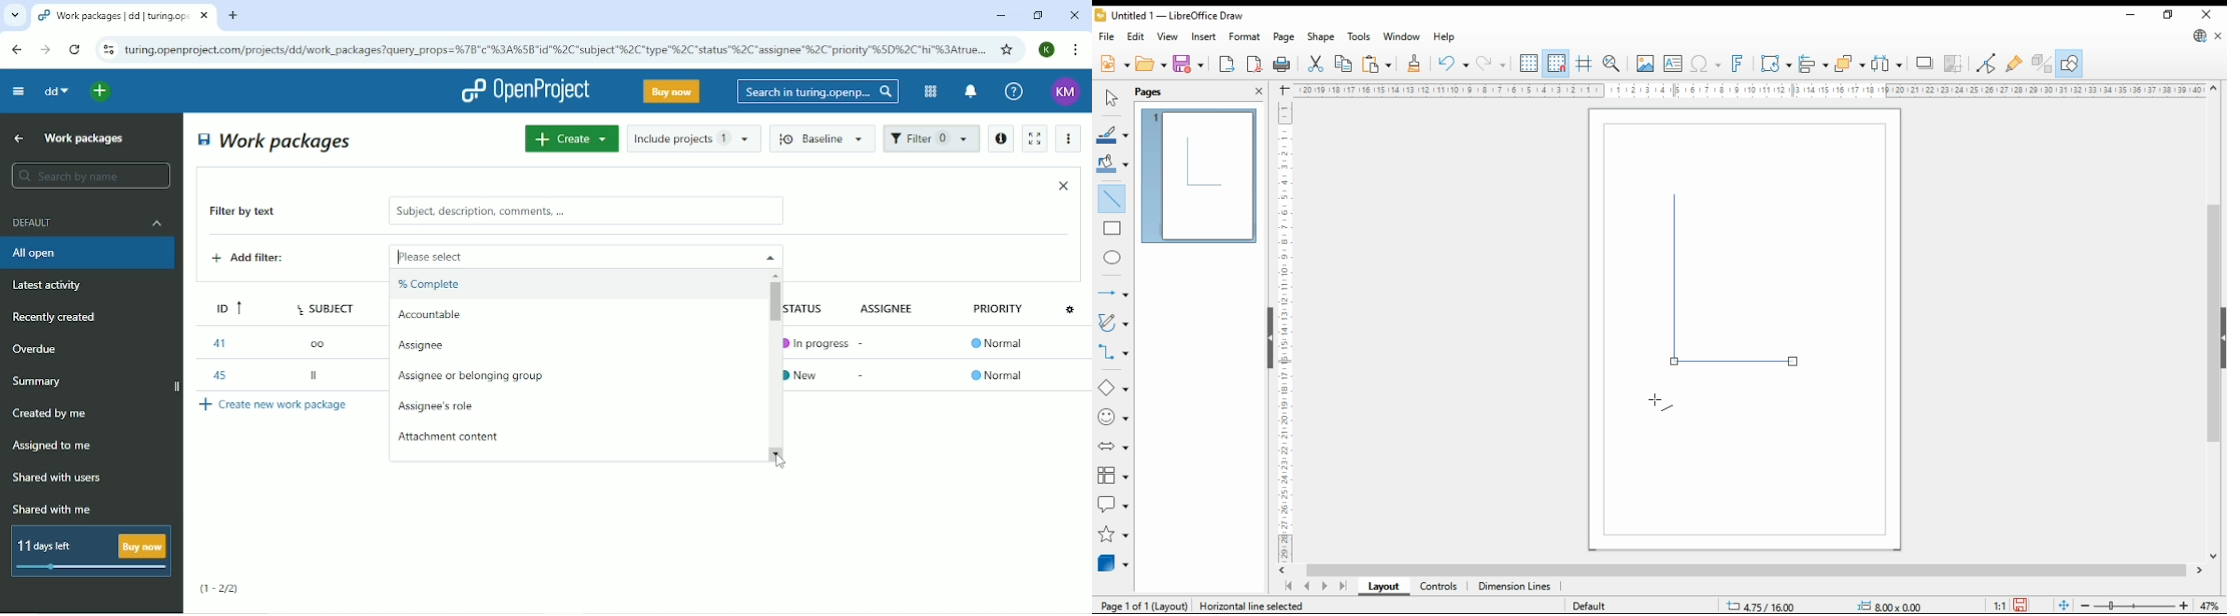 This screenshot has width=2240, height=616. I want to click on dimension, so click(1515, 587).